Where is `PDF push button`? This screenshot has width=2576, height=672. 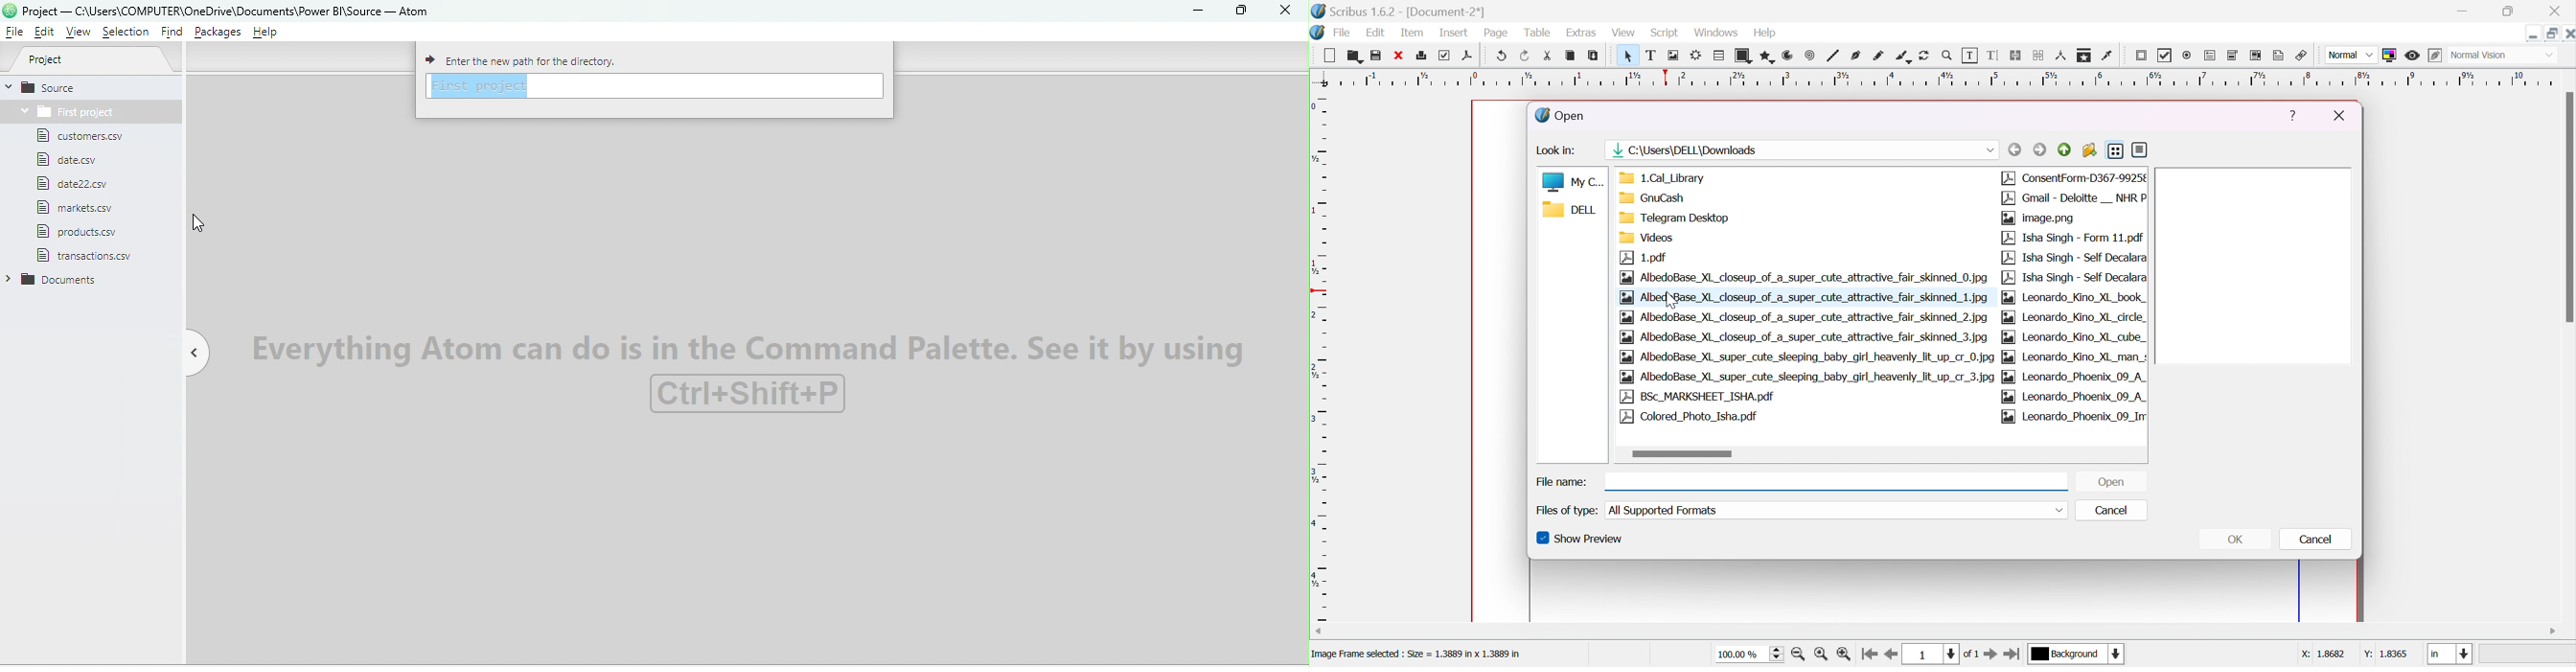 PDF push button is located at coordinates (2143, 57).